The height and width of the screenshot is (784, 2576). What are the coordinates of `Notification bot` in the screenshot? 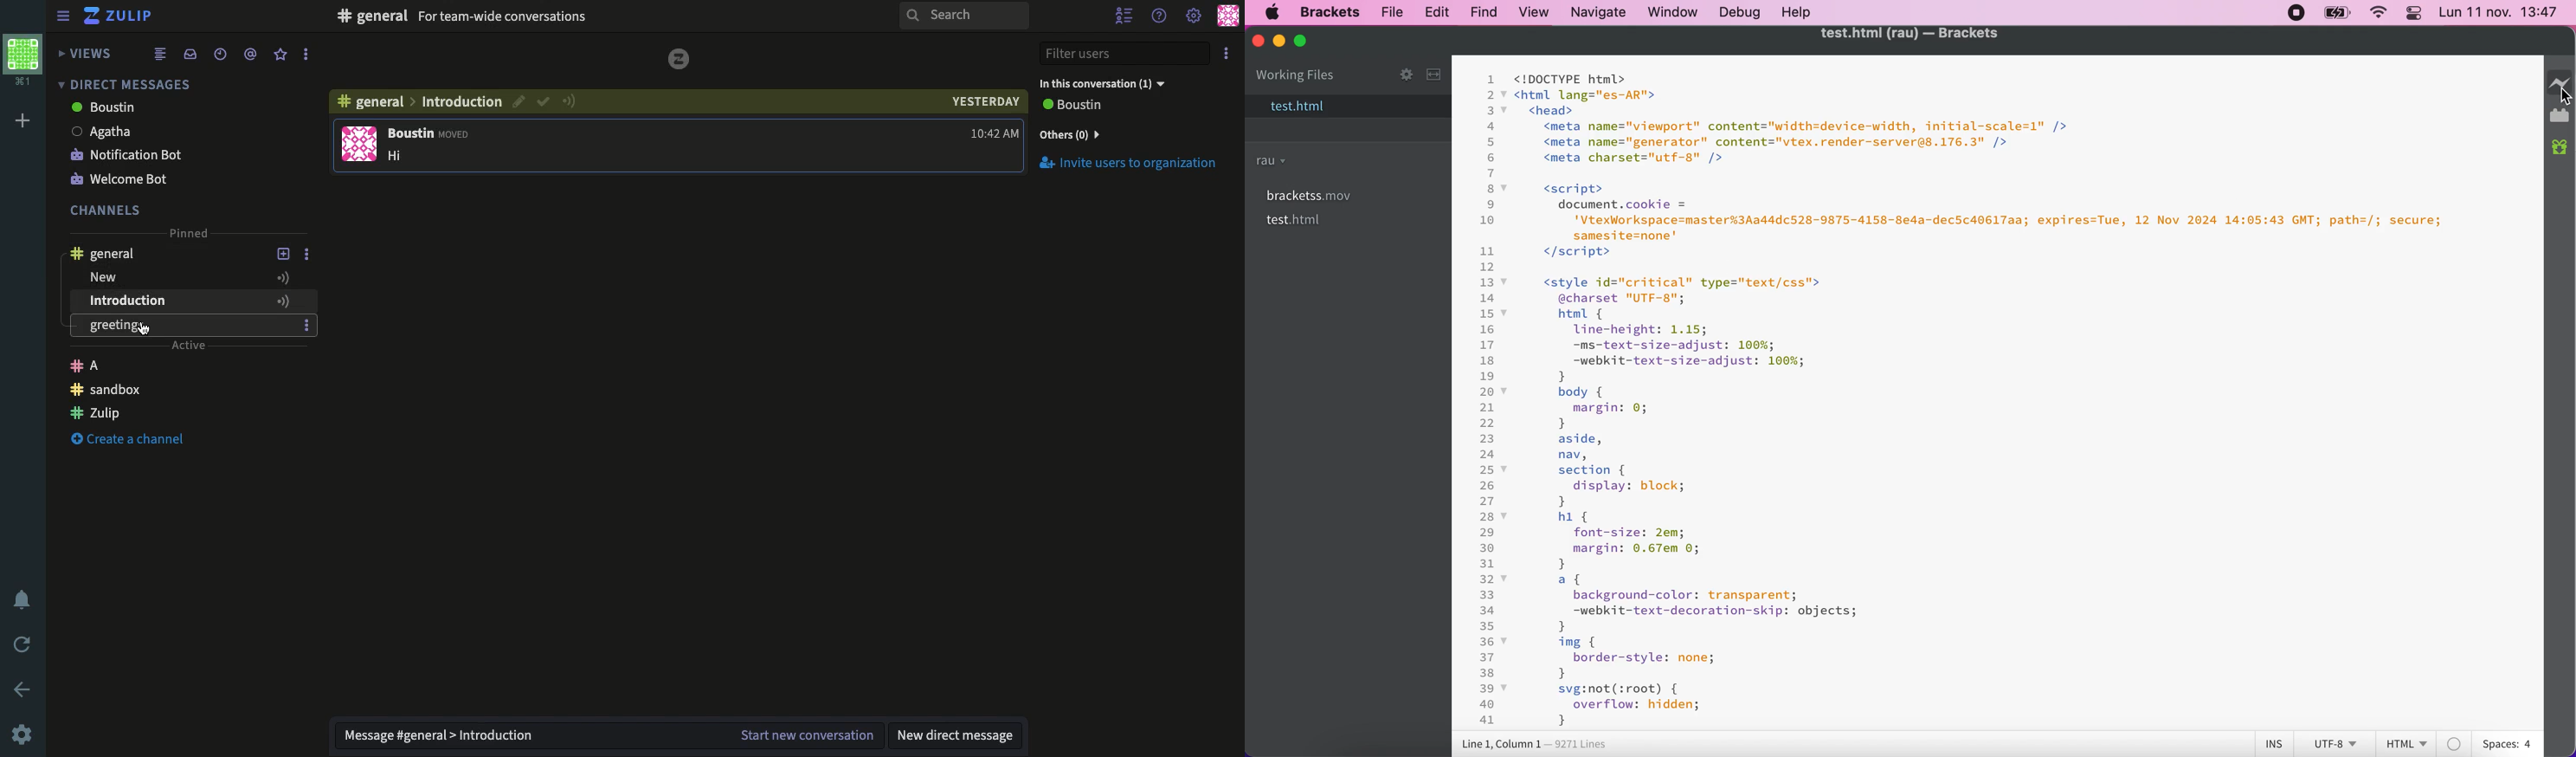 It's located at (166, 153).